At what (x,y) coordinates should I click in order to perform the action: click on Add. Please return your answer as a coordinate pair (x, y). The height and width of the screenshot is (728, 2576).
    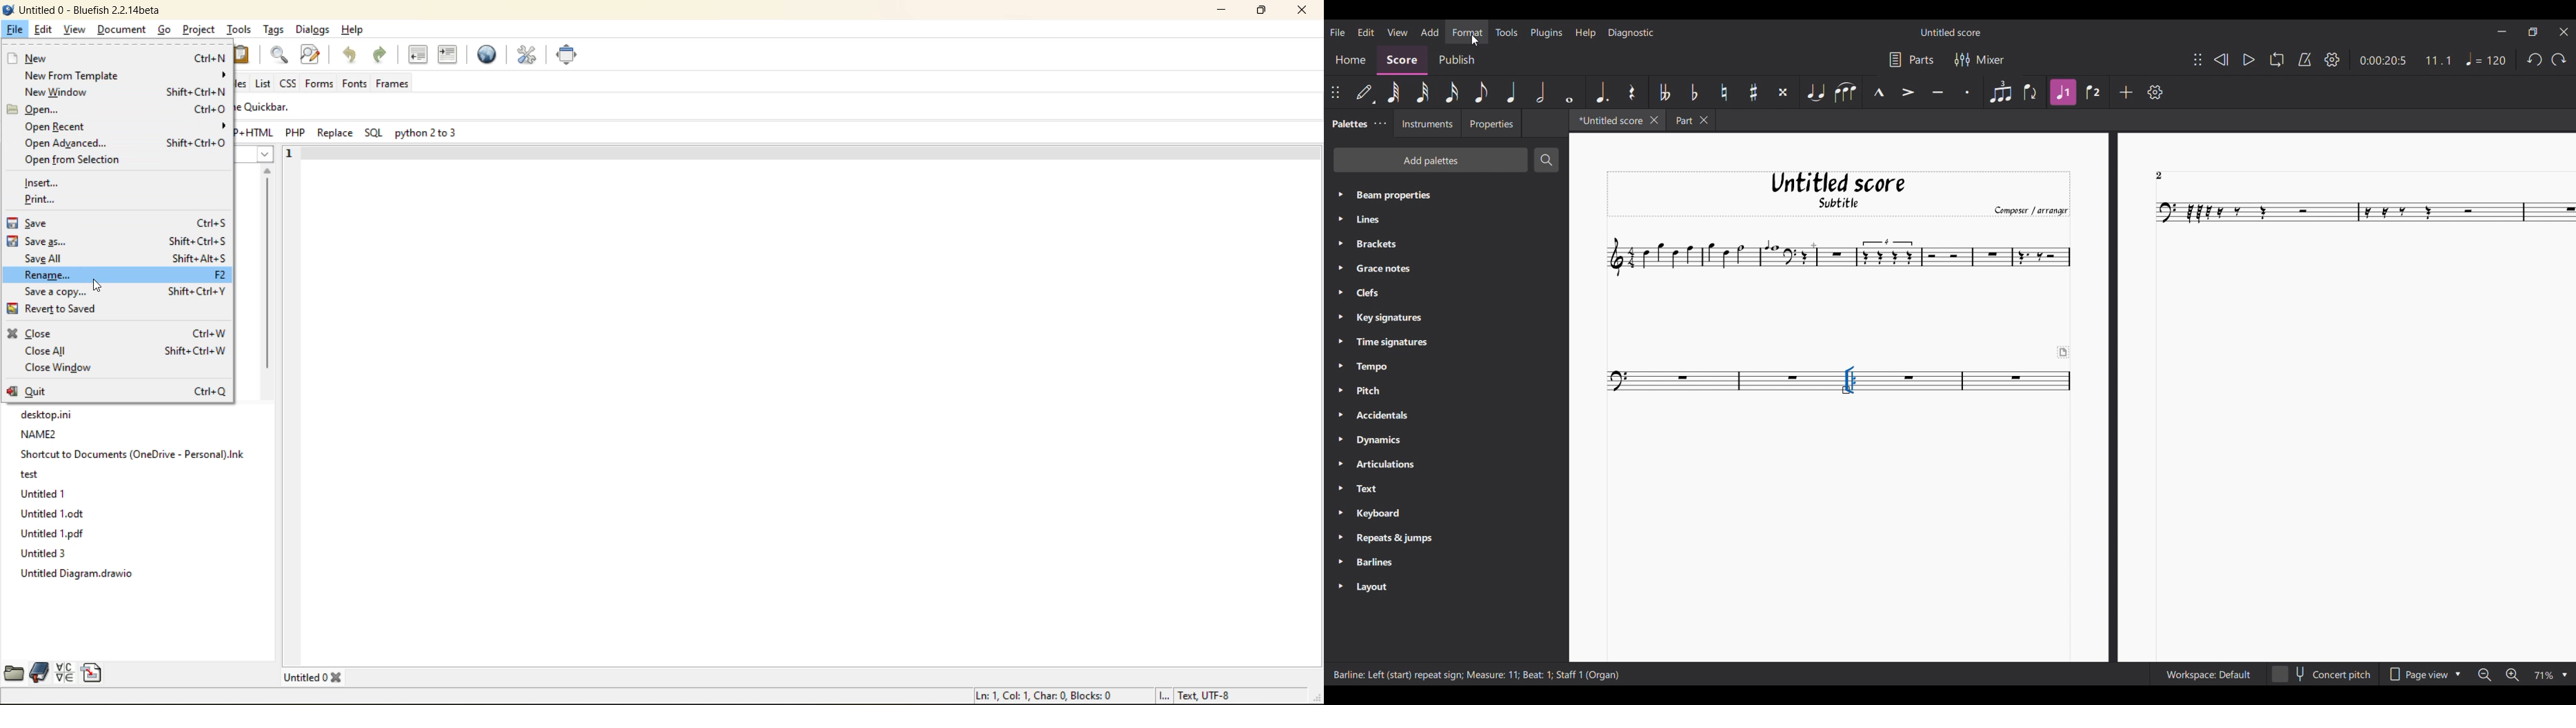
    Looking at the image, I should click on (2127, 92).